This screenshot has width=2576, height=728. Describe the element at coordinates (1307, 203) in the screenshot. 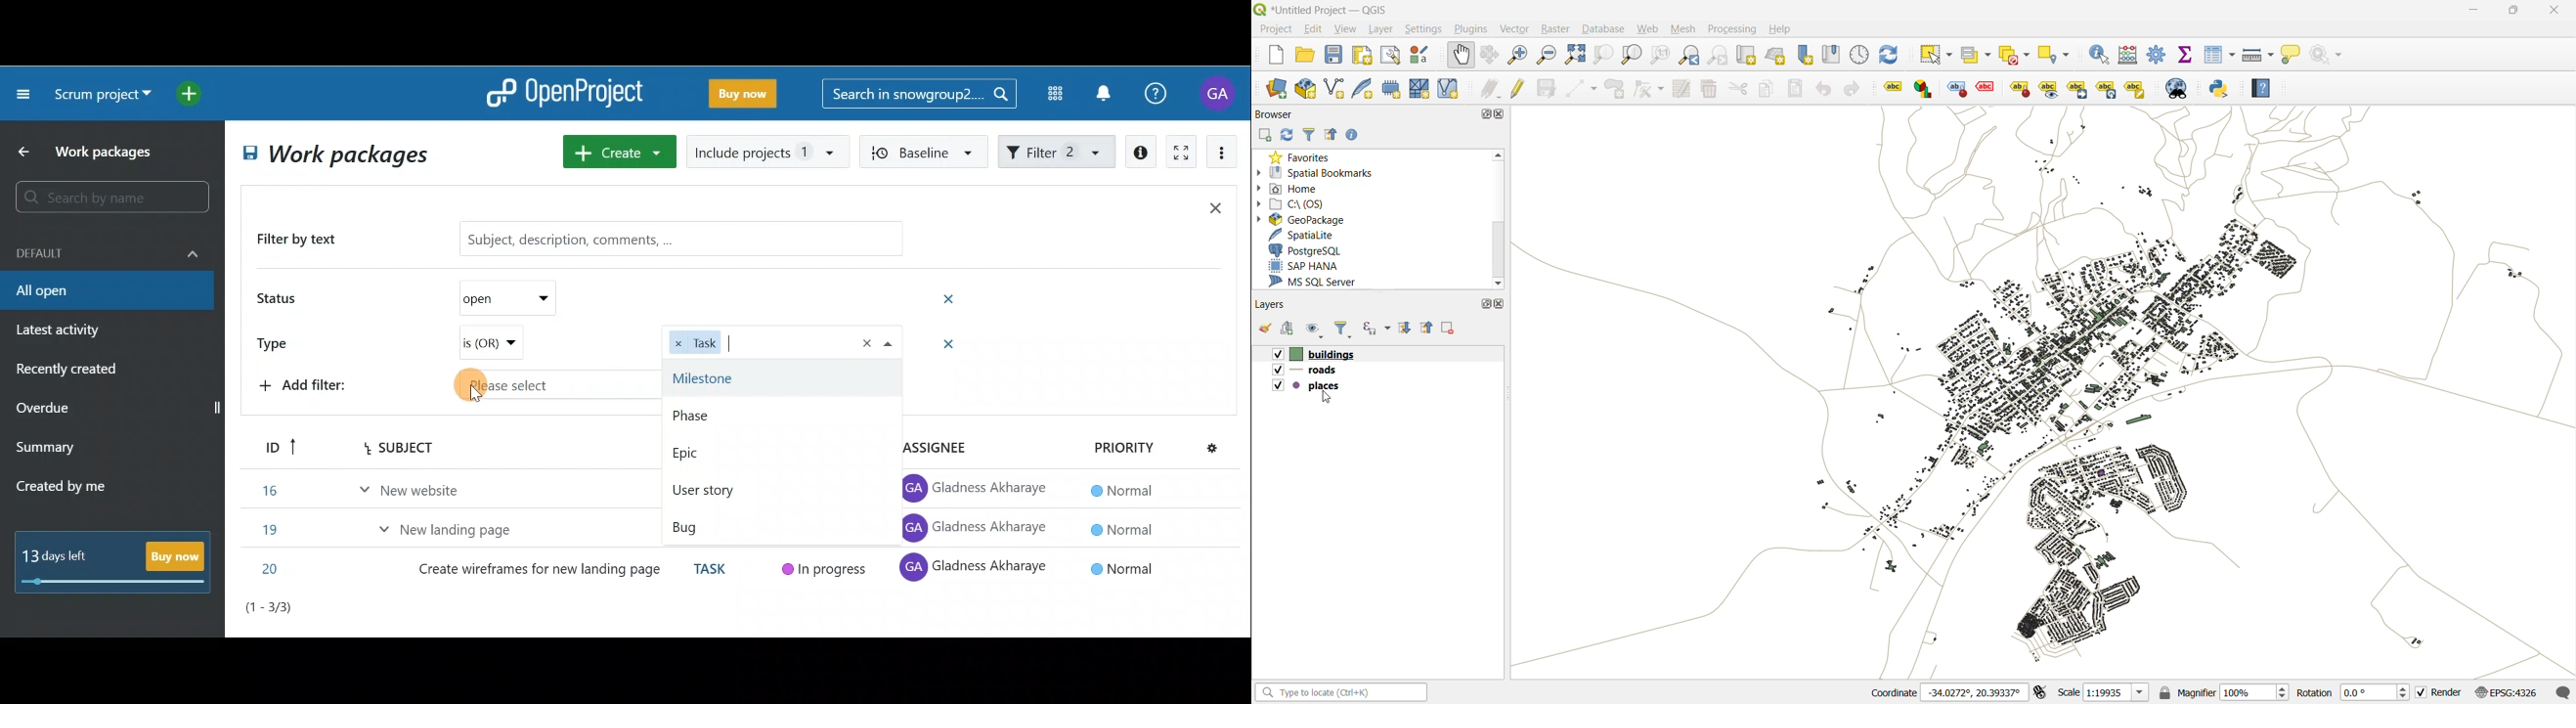

I see `c\:os` at that location.